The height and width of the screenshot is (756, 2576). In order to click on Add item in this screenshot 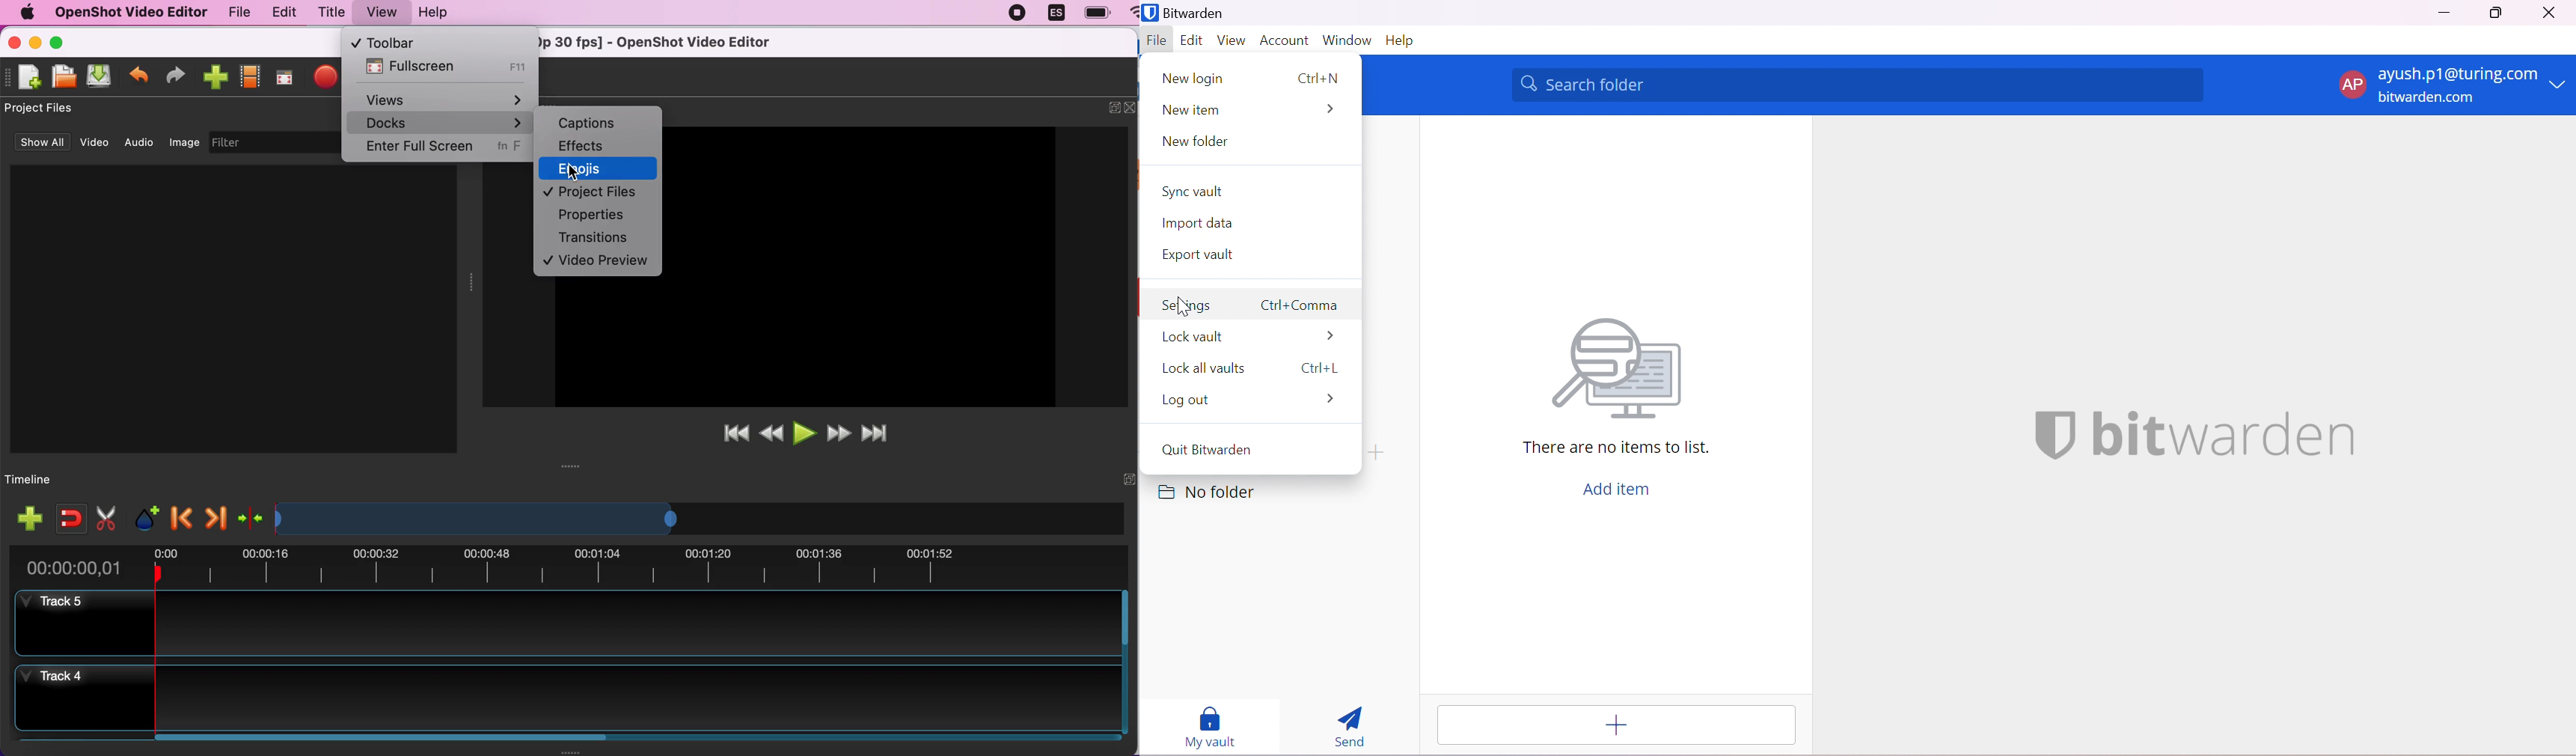, I will do `click(1622, 491)`.